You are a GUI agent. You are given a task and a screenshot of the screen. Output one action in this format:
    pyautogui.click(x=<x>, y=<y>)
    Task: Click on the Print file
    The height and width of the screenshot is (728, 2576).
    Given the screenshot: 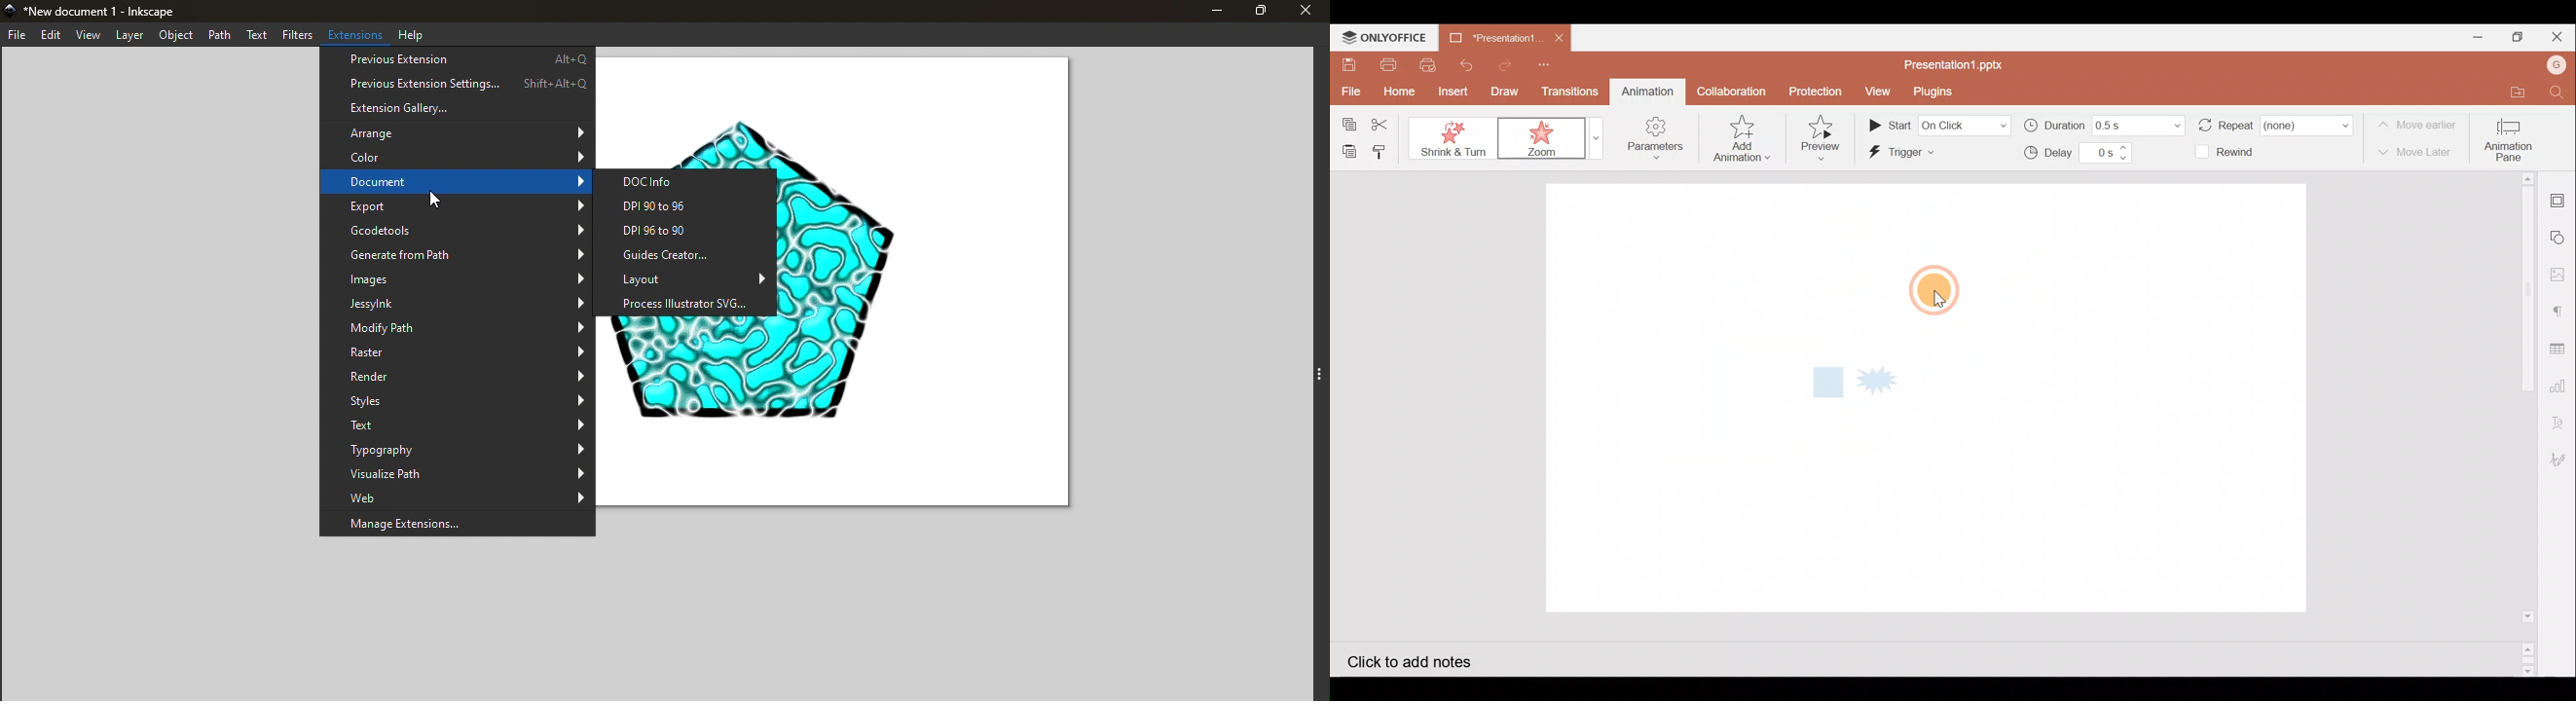 What is the action you would take?
    pyautogui.click(x=1390, y=64)
    